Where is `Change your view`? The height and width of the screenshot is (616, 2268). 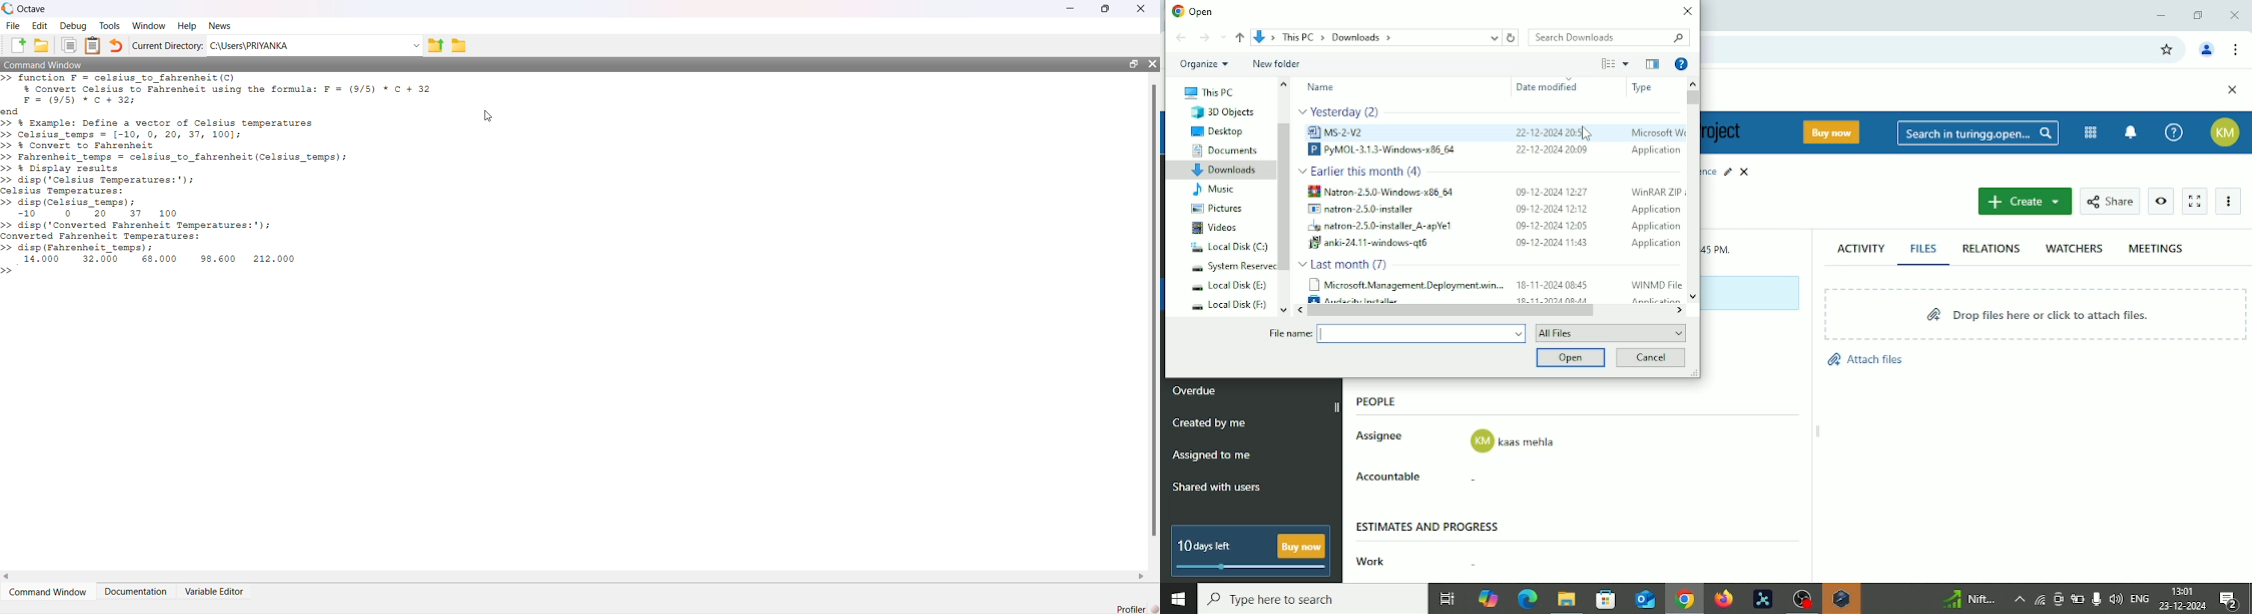
Change your view is located at coordinates (1607, 64).